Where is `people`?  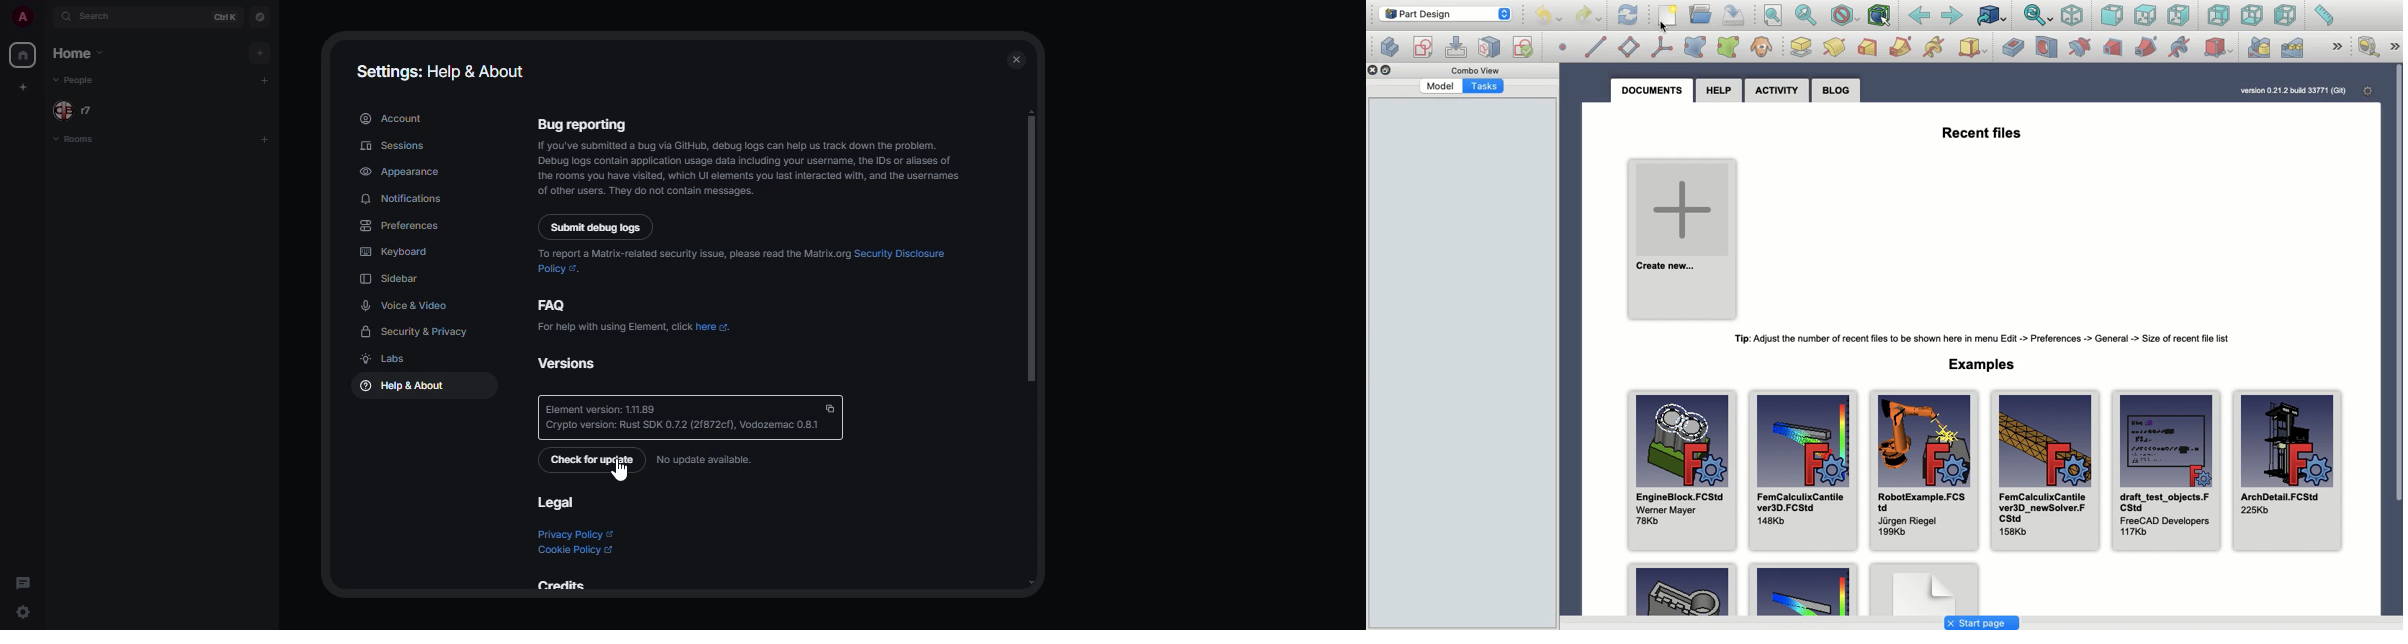 people is located at coordinates (81, 109).